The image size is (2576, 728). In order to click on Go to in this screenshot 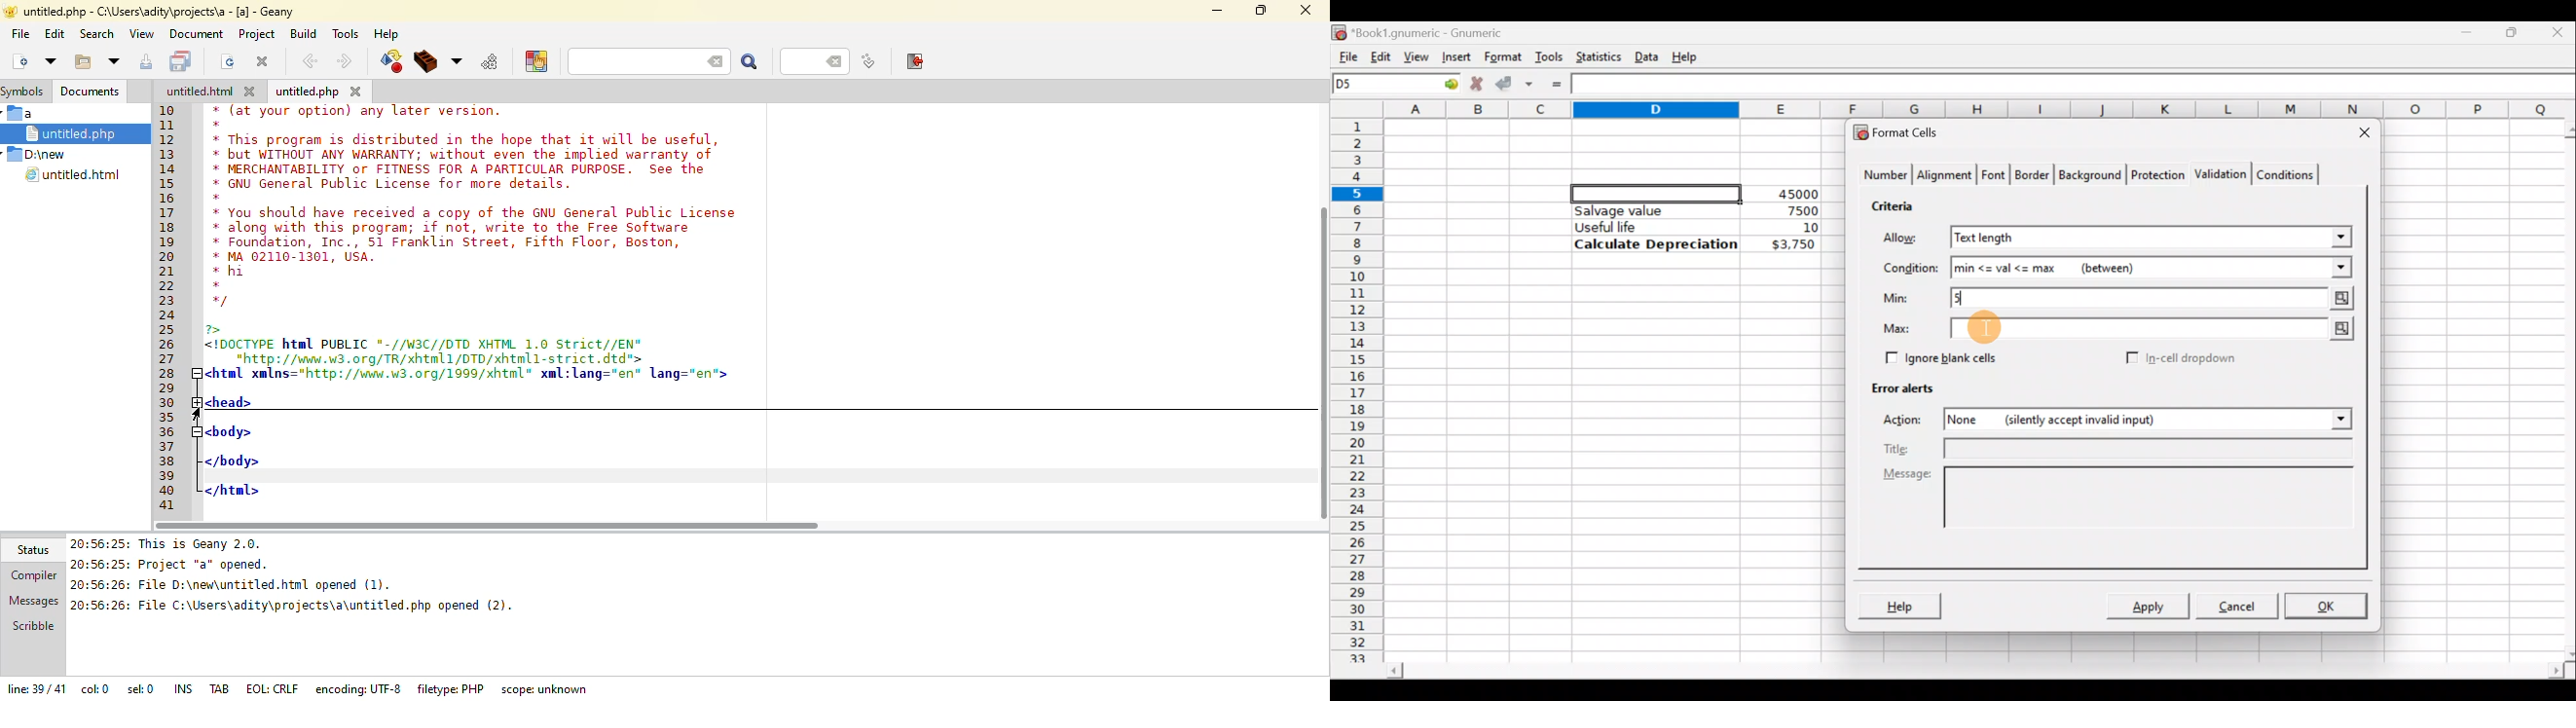, I will do `click(1446, 84)`.